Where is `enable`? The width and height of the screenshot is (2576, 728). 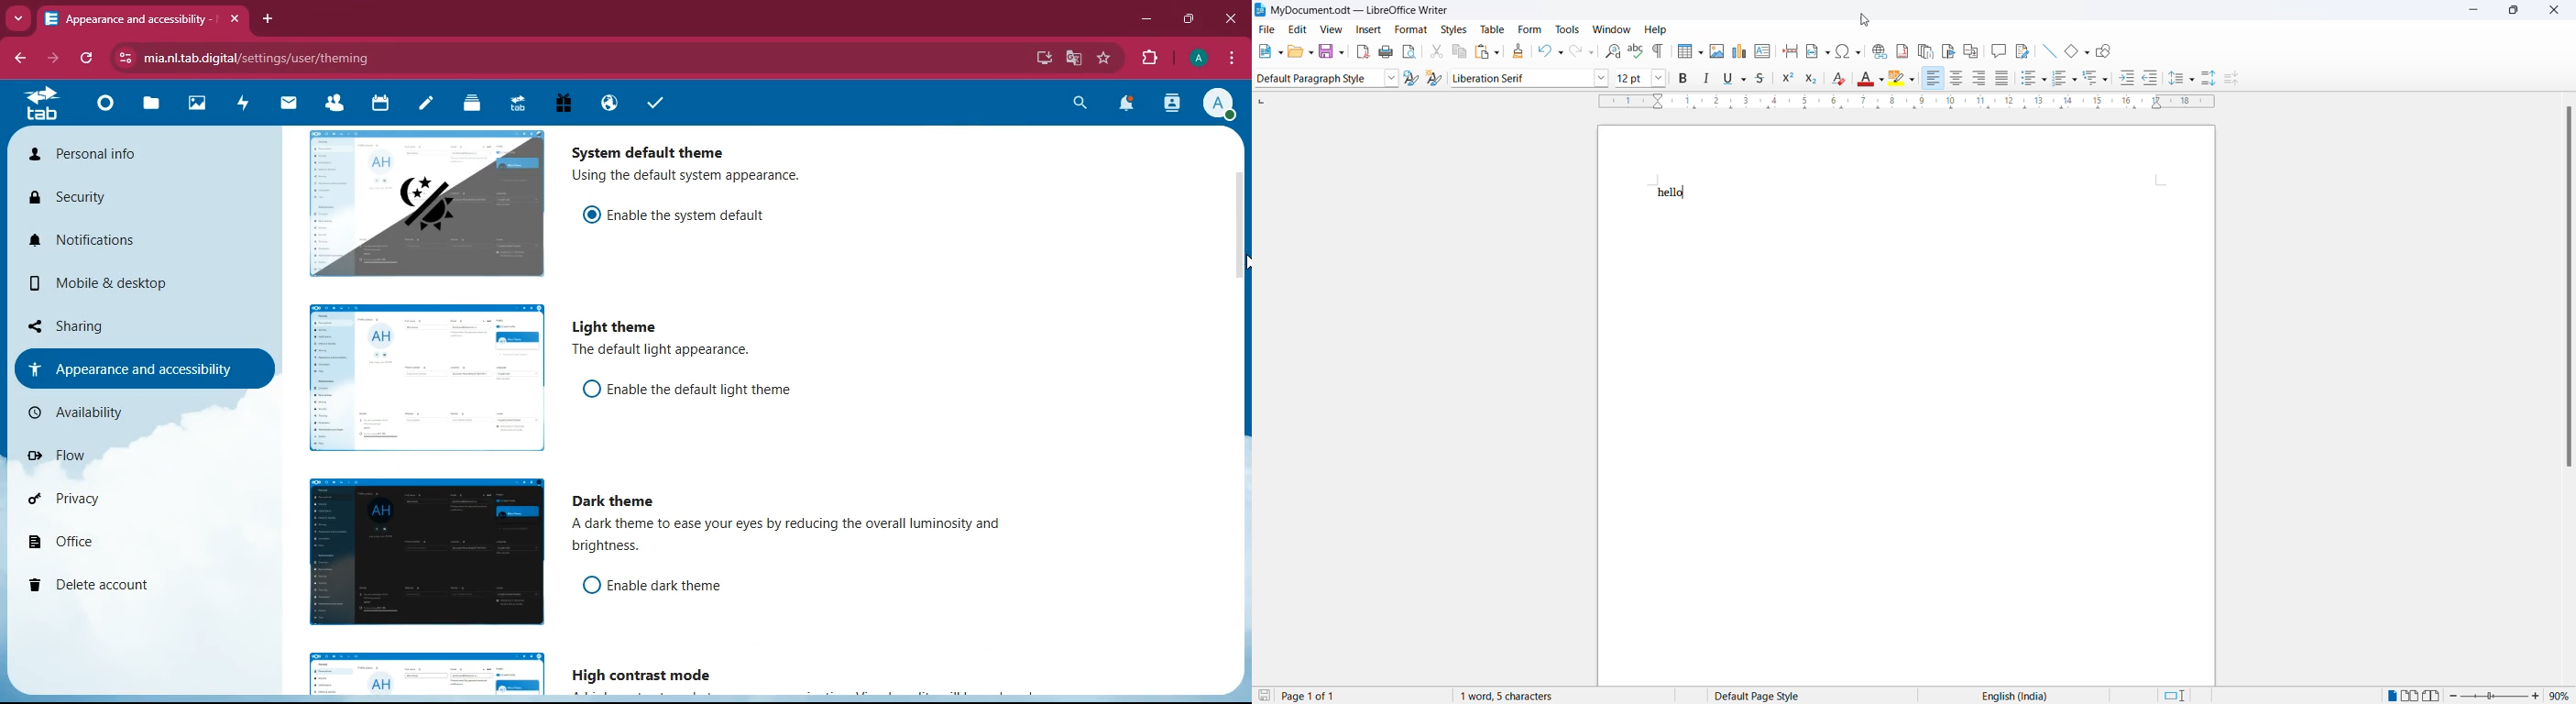
enable is located at coordinates (685, 587).